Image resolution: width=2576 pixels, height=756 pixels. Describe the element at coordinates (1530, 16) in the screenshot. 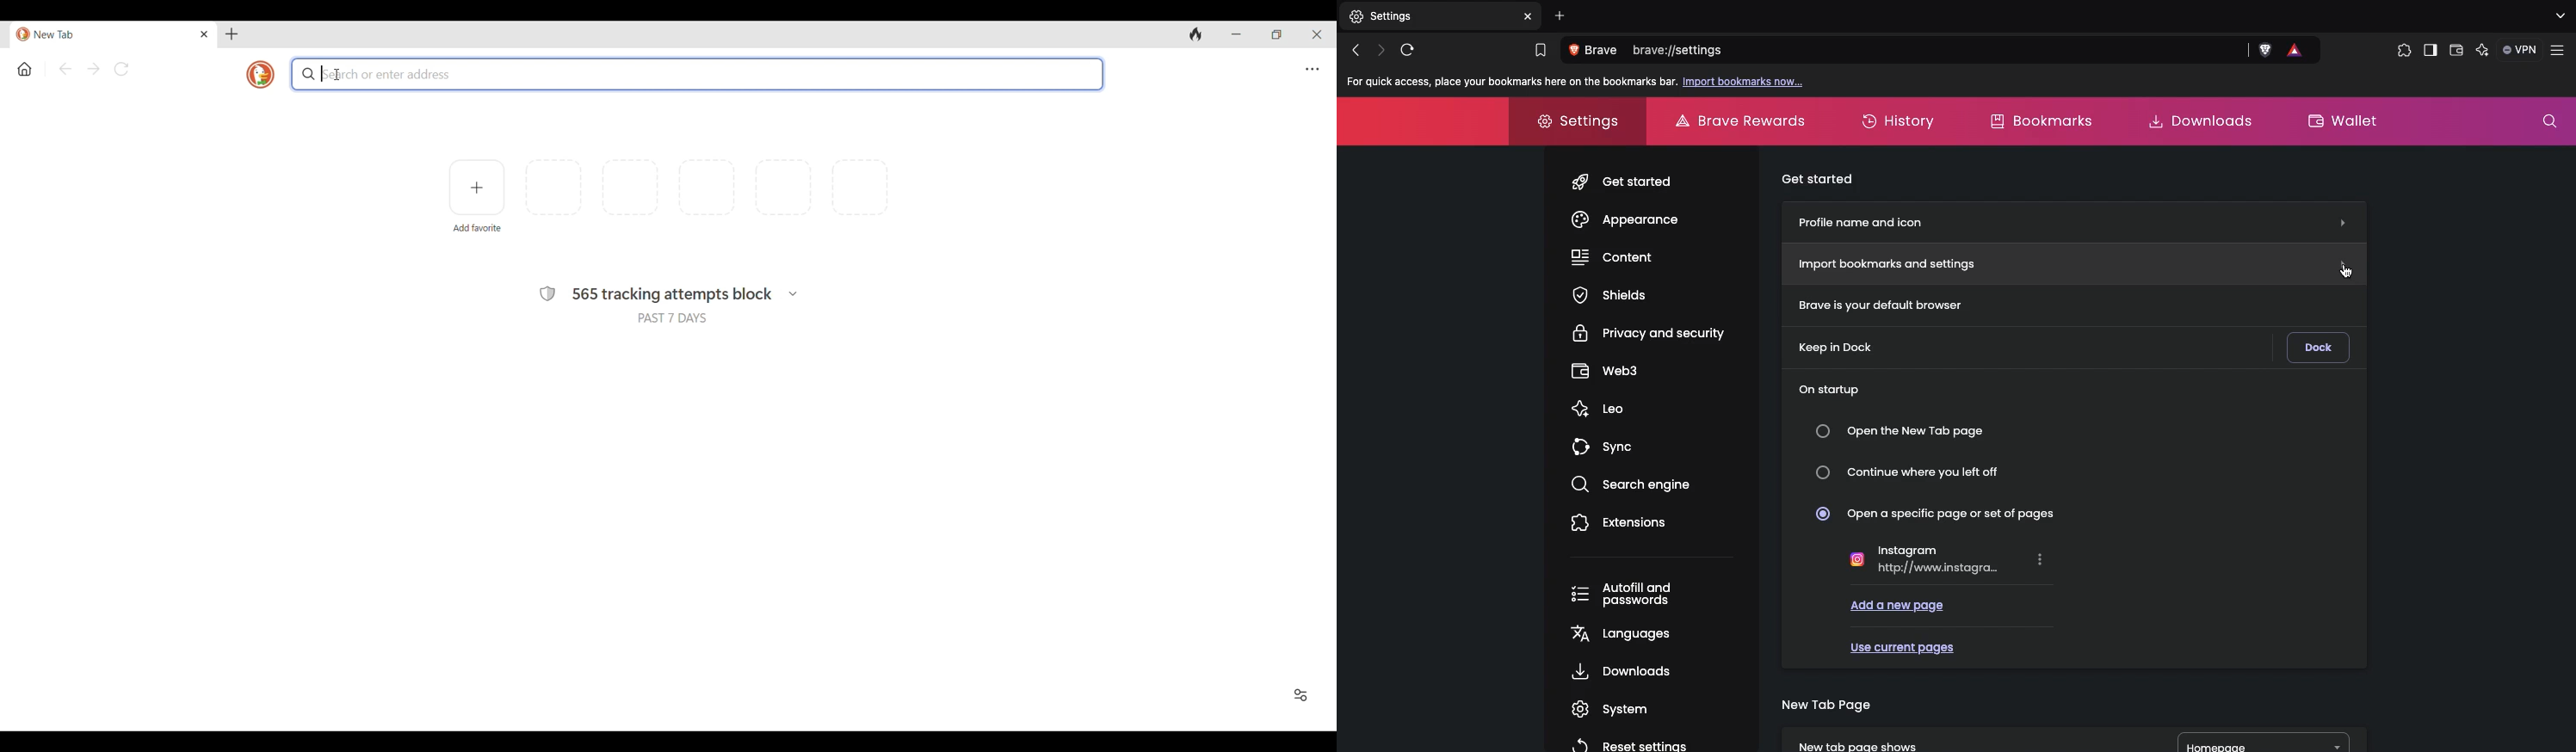

I see `` at that location.